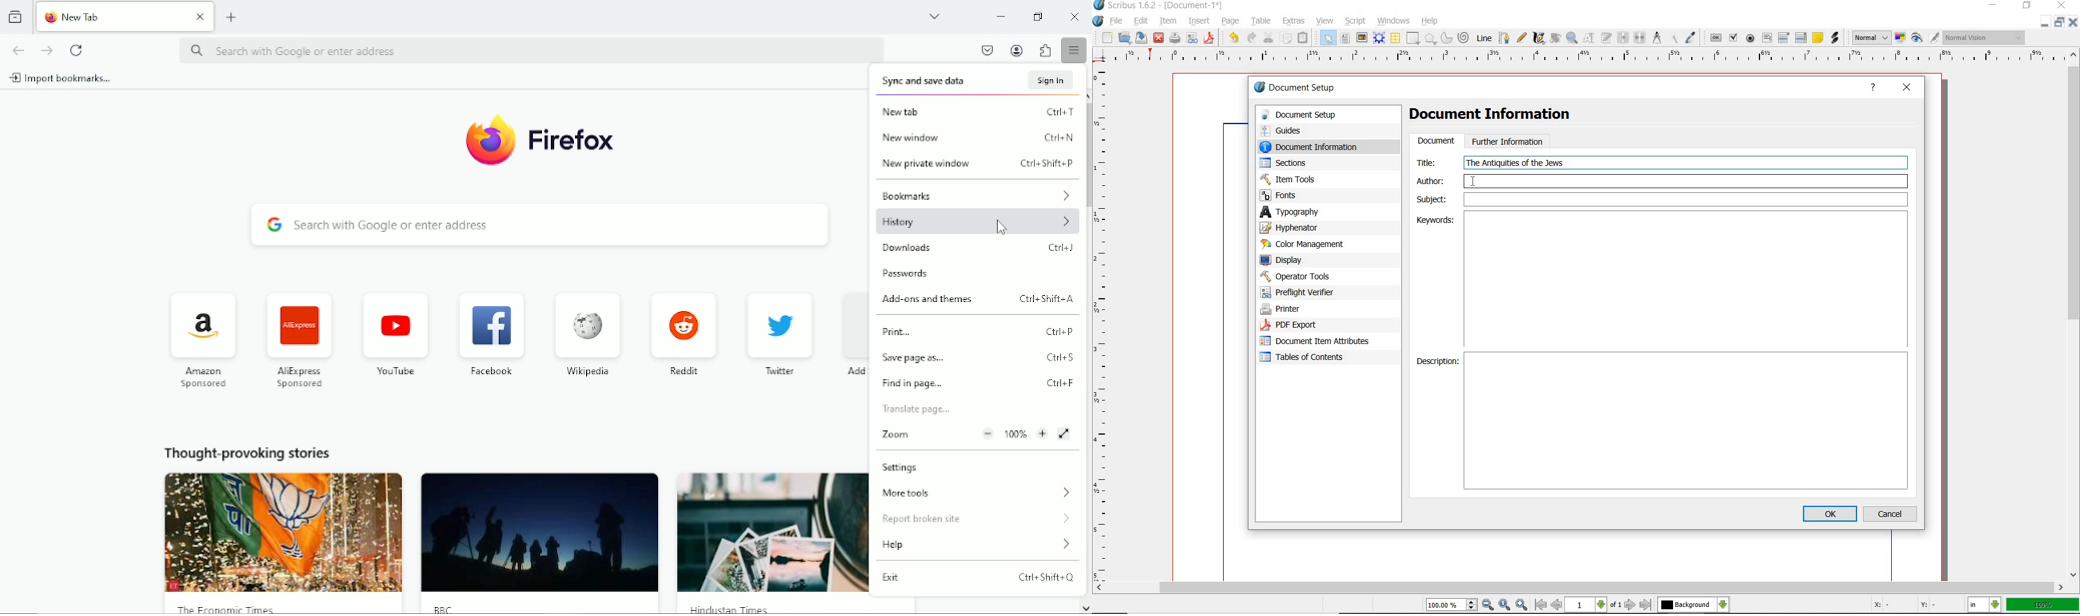 The image size is (2100, 616). I want to click on page, so click(1233, 21).